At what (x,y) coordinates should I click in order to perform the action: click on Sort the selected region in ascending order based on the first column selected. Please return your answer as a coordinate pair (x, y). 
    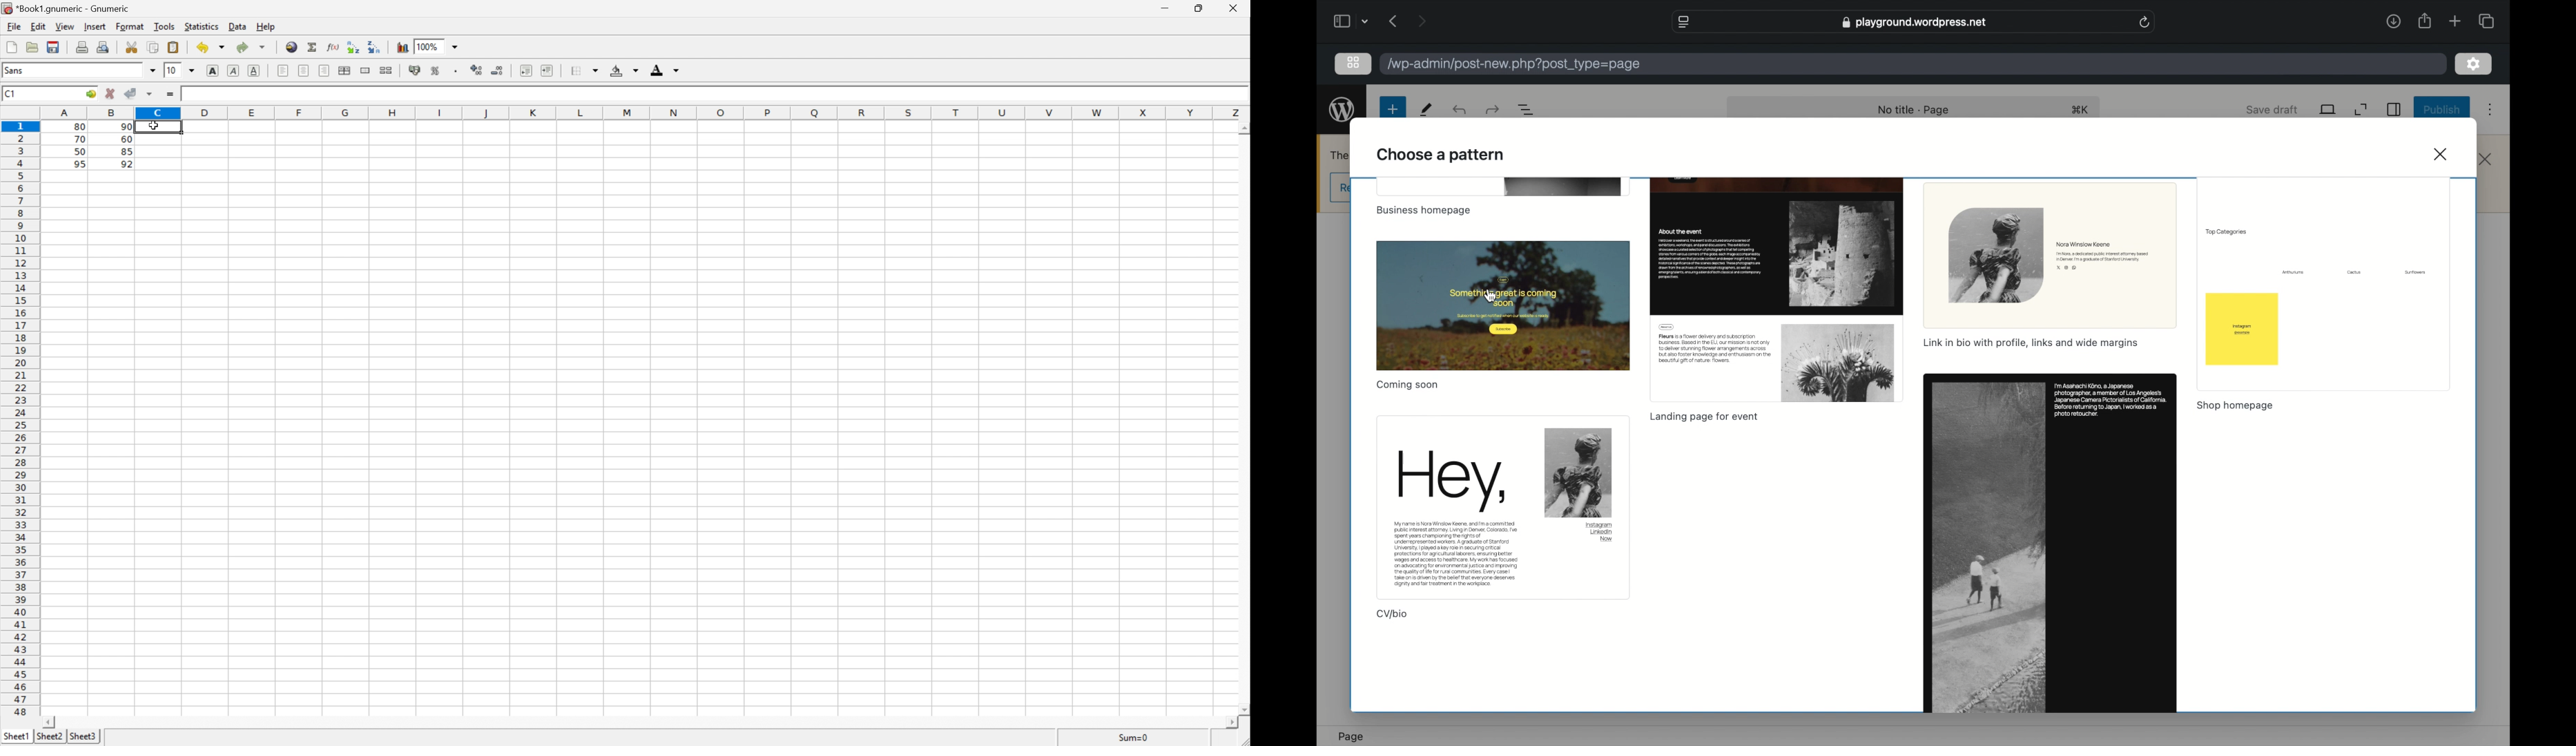
    Looking at the image, I should click on (352, 47).